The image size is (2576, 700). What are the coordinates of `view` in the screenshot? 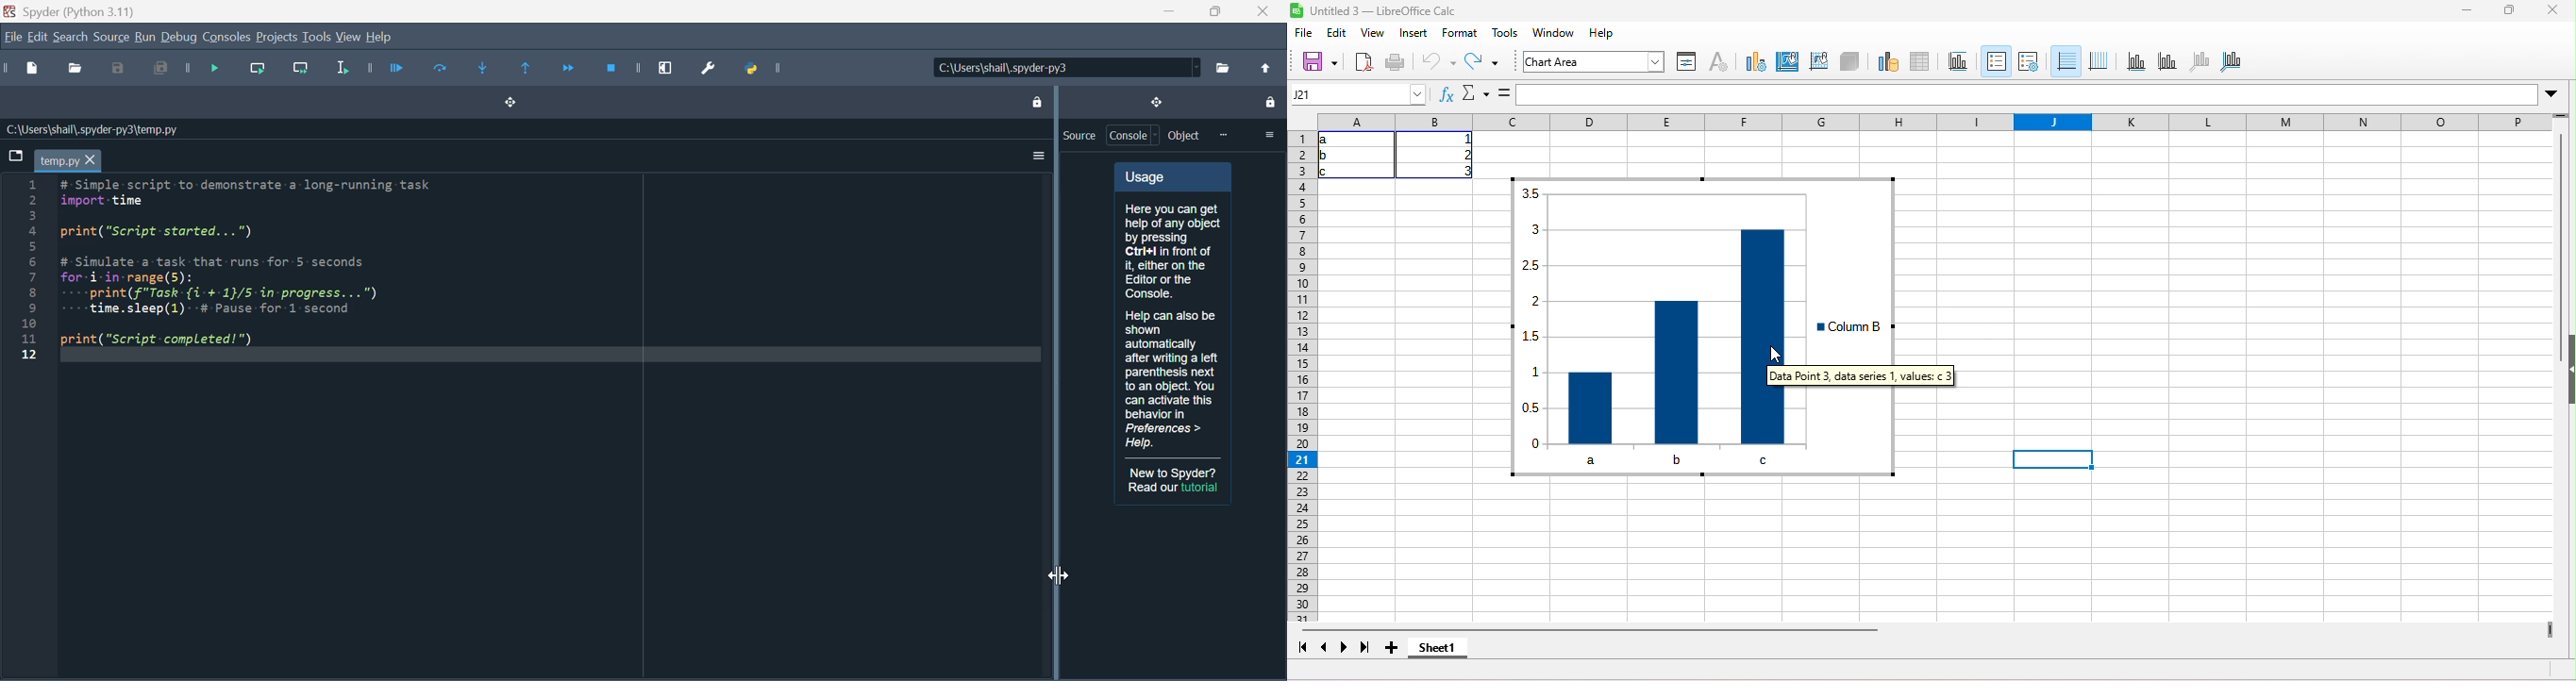 It's located at (349, 38).